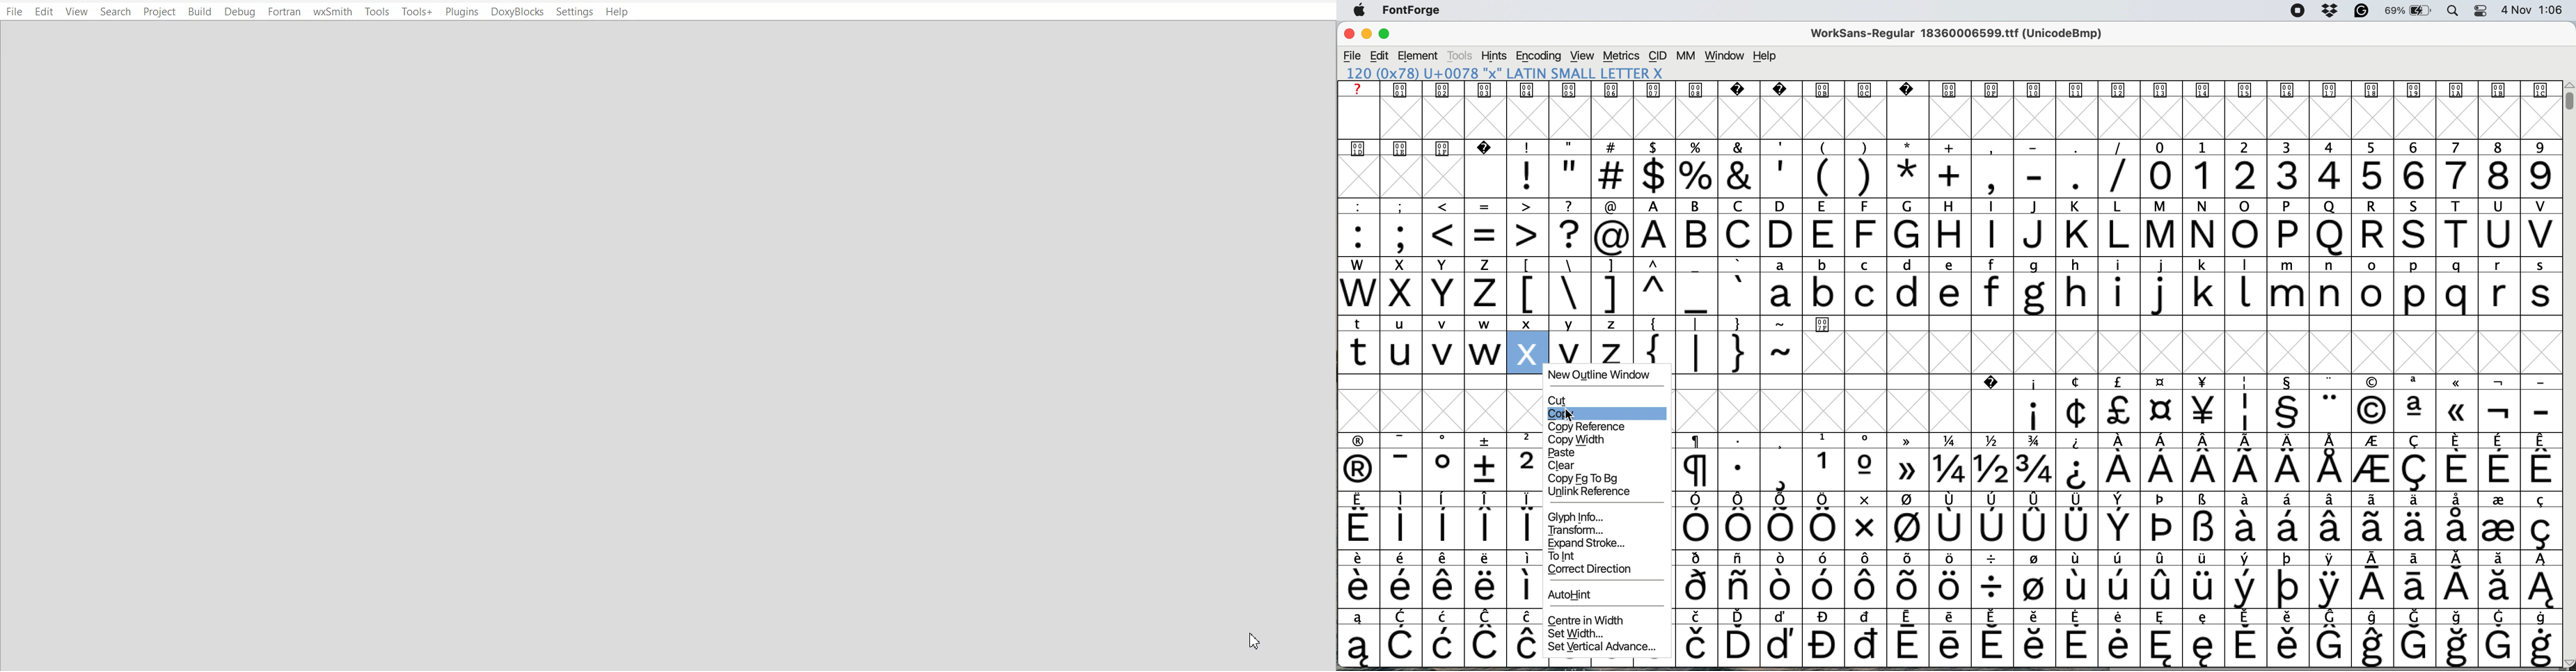 This screenshot has height=672, width=2576. I want to click on copy width, so click(1580, 438).